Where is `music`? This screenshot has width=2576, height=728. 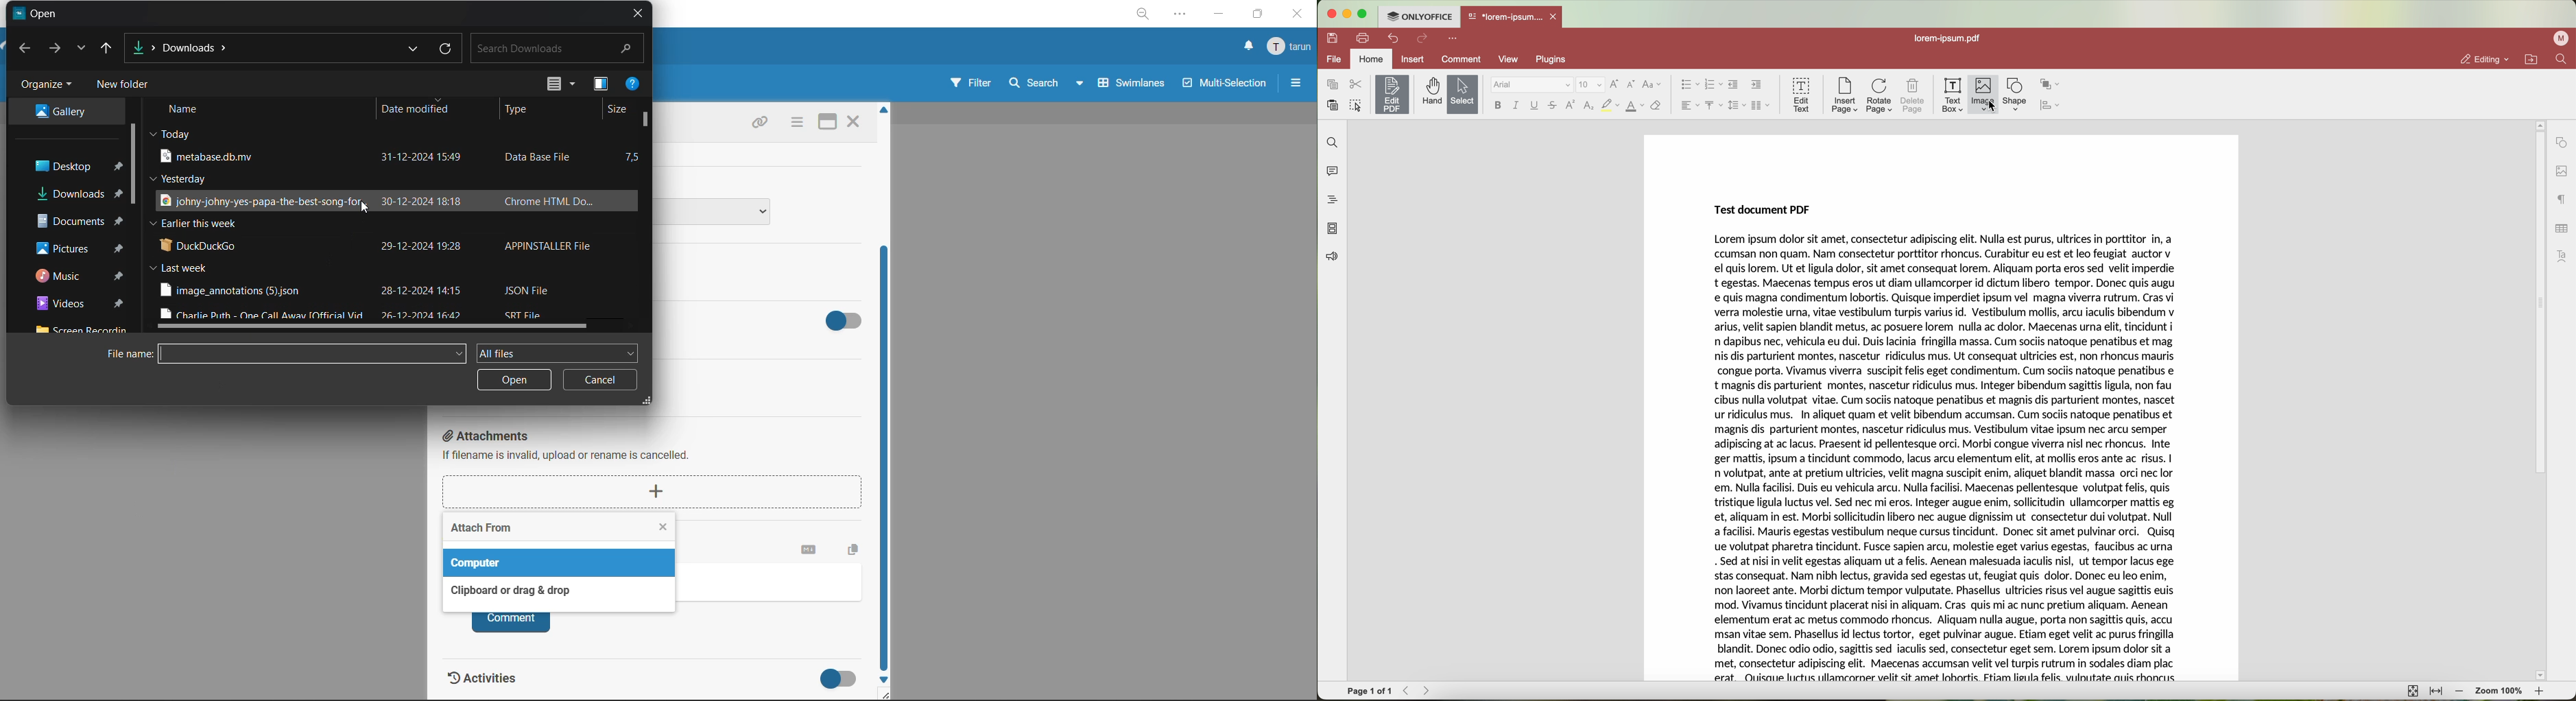 music is located at coordinates (66, 276).